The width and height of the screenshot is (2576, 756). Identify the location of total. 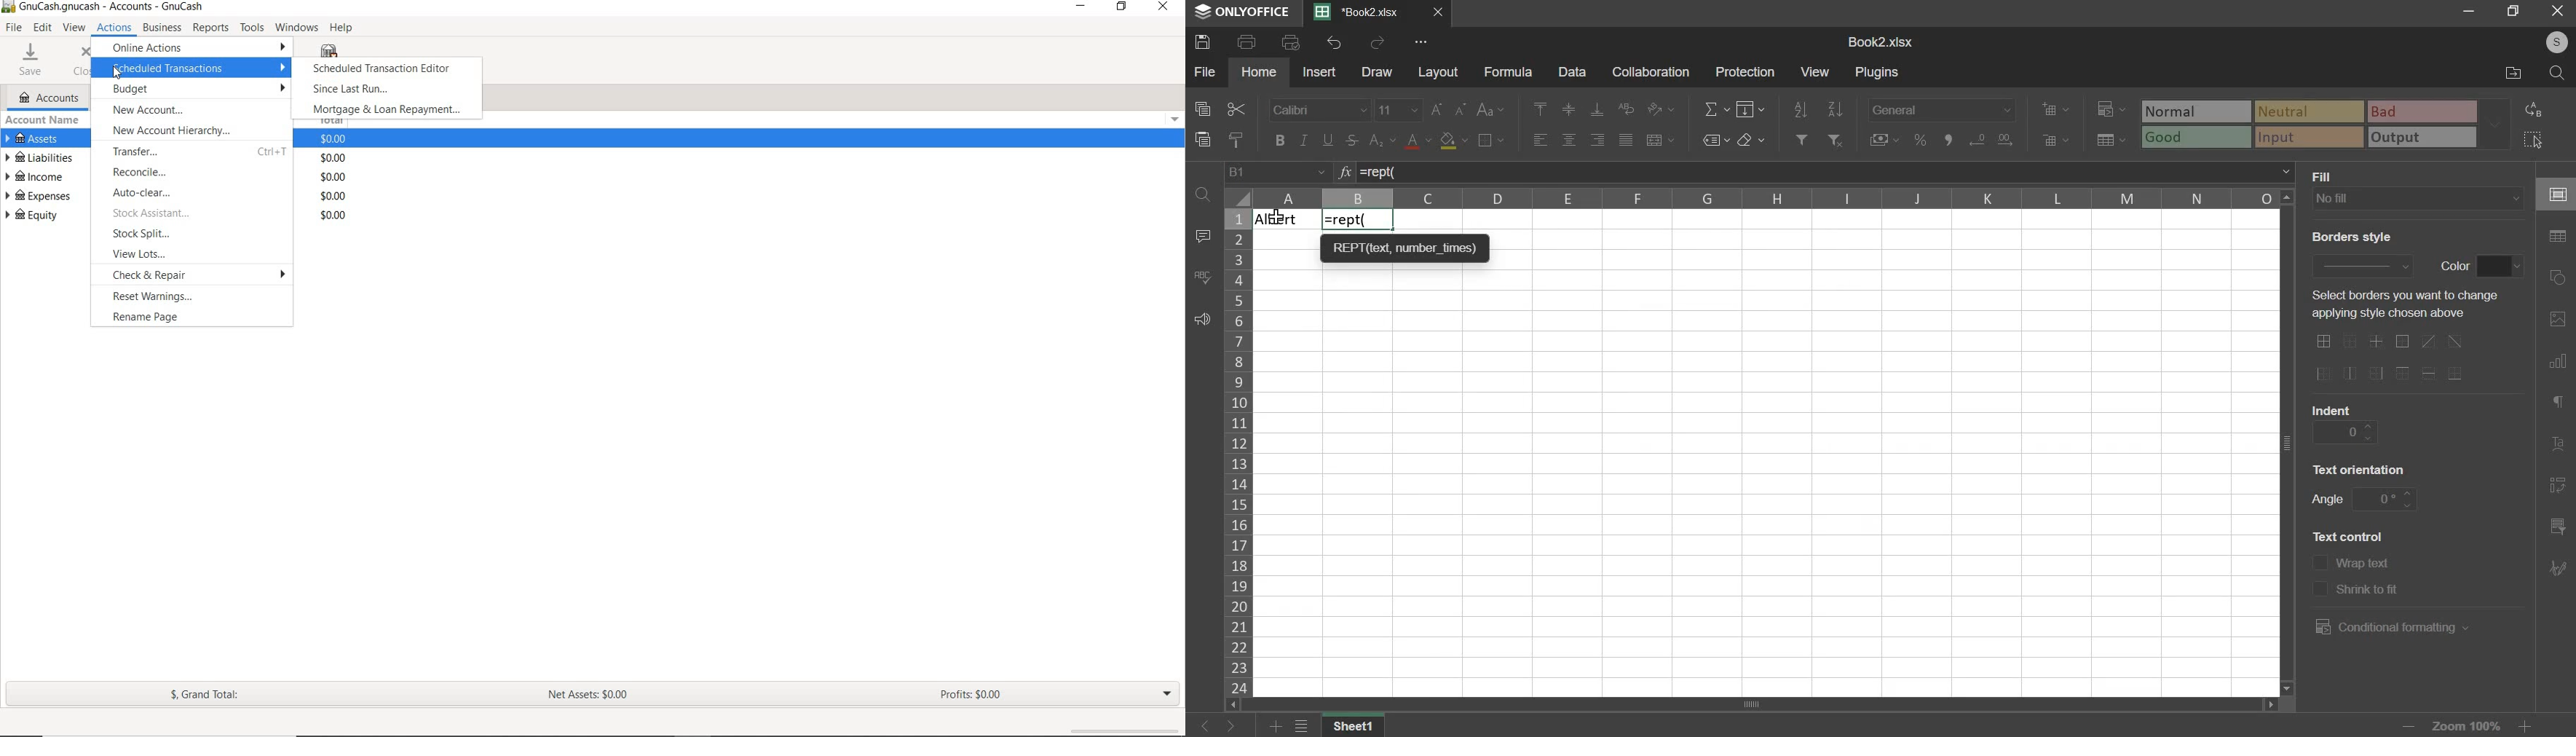
(333, 215).